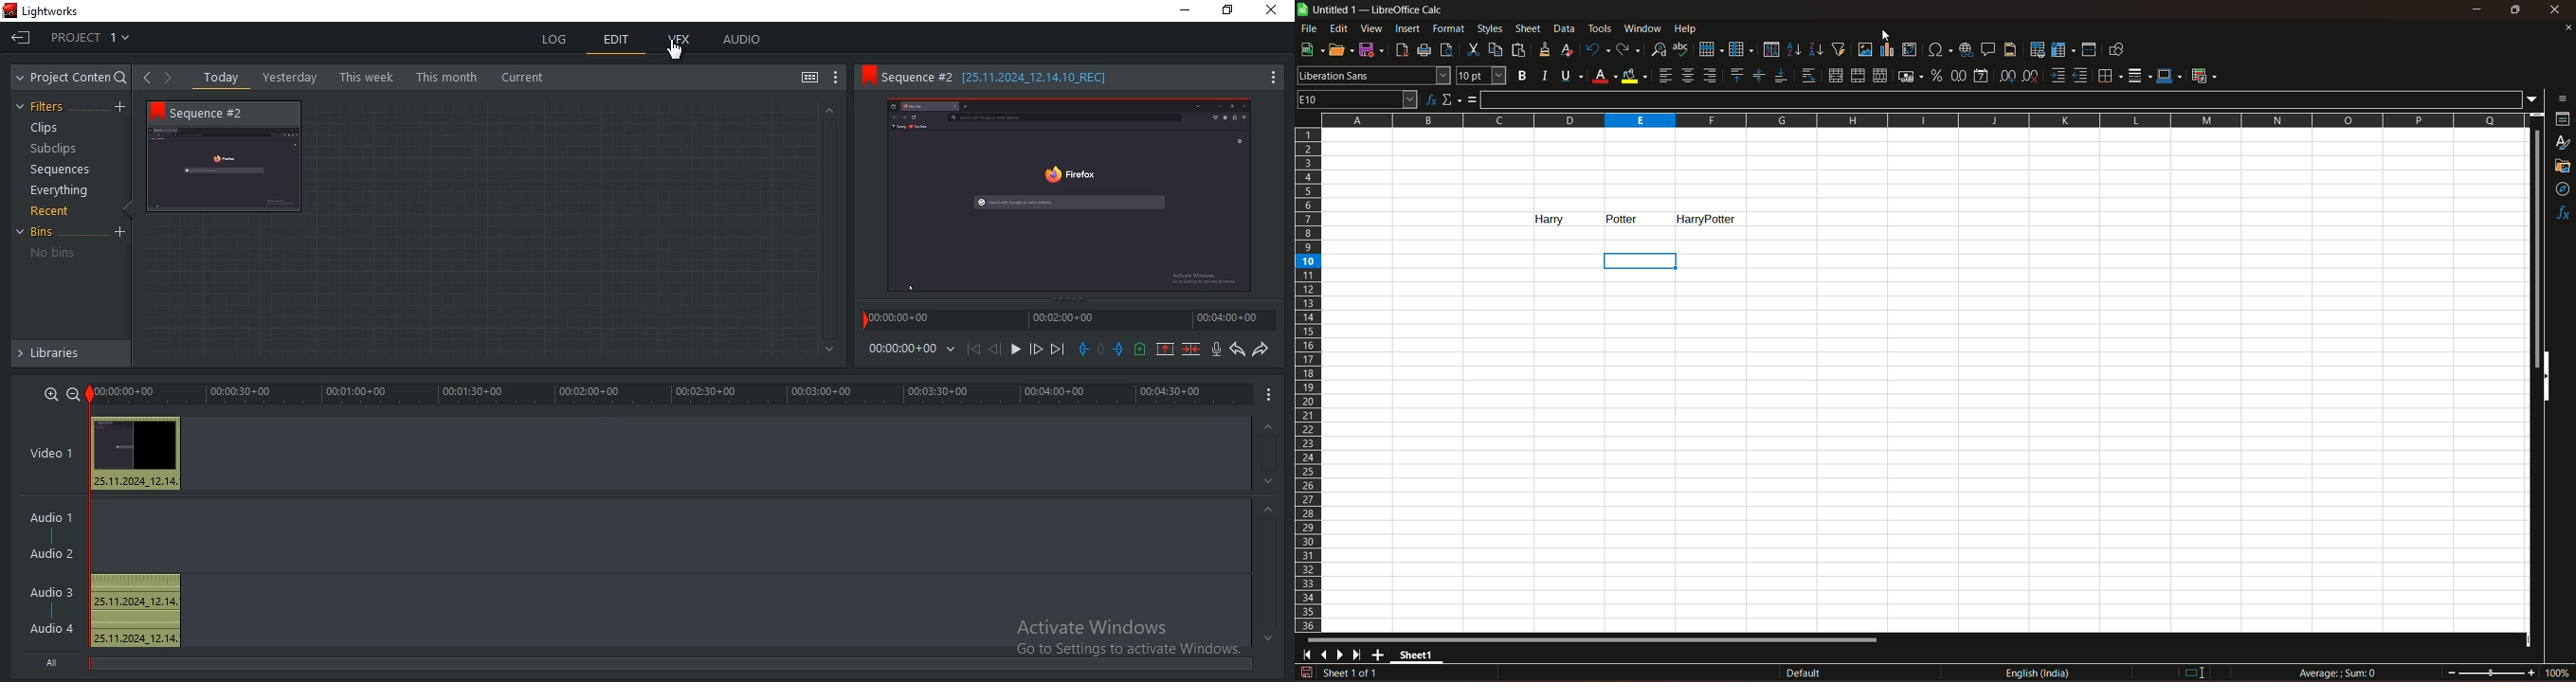  What do you see at coordinates (1369, 49) in the screenshot?
I see `save` at bounding box center [1369, 49].